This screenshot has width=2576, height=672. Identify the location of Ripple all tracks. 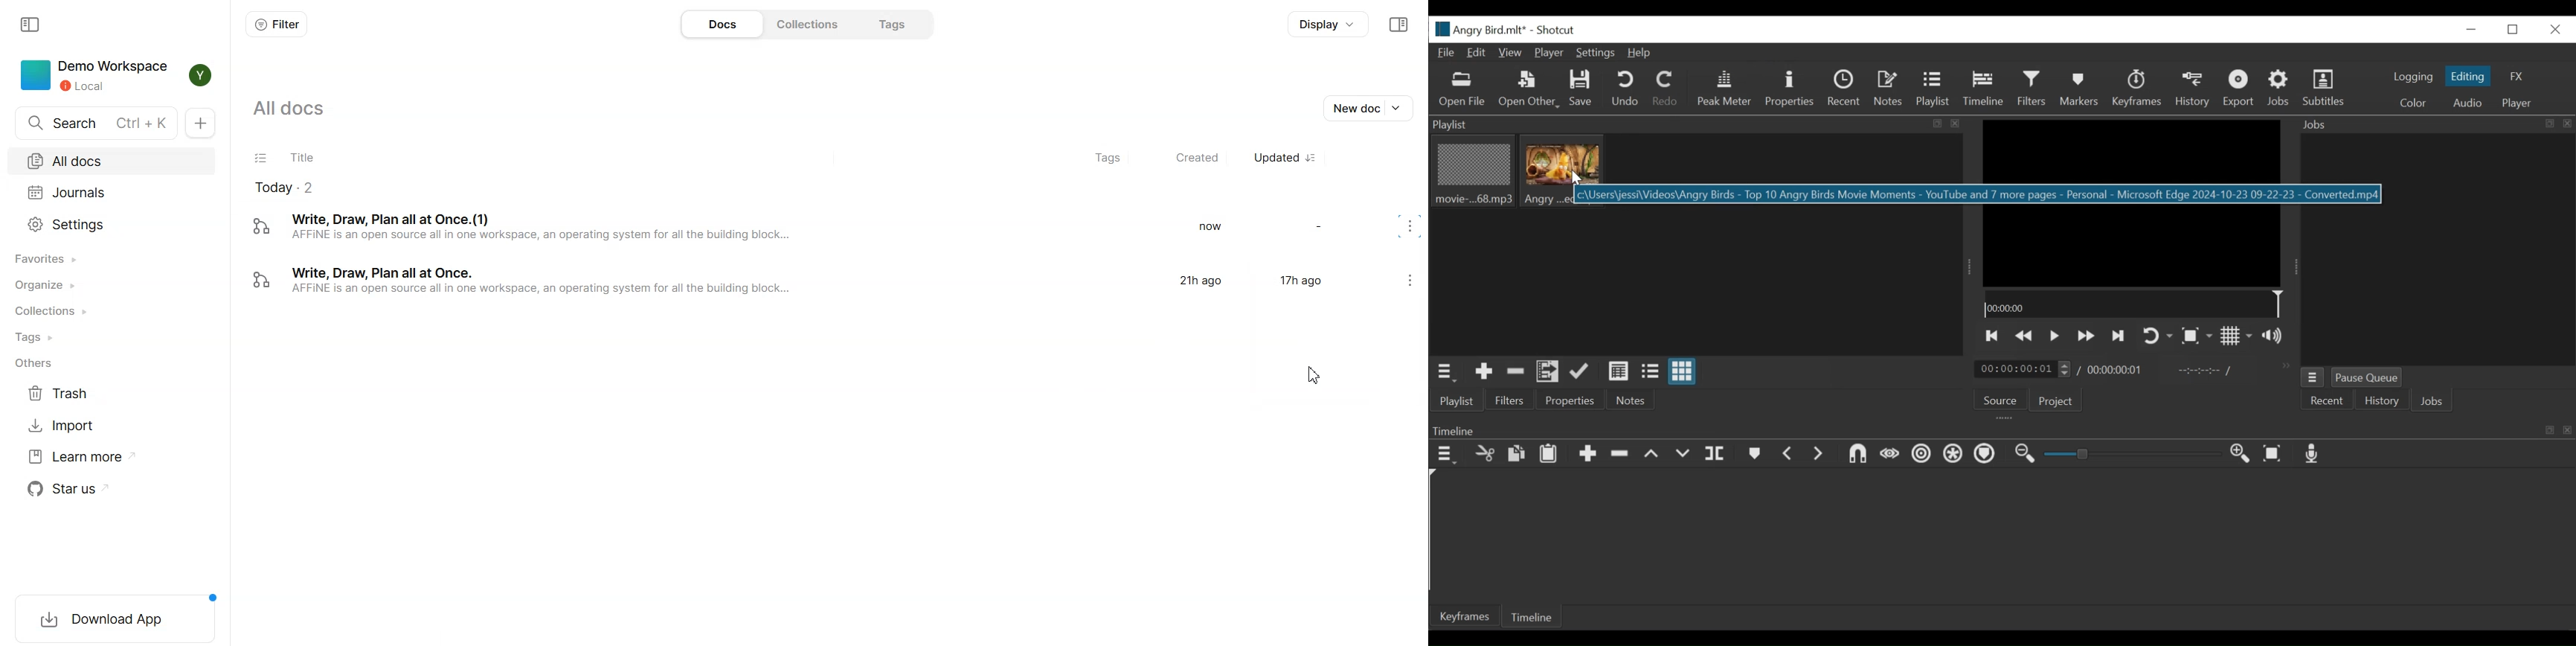
(1953, 455).